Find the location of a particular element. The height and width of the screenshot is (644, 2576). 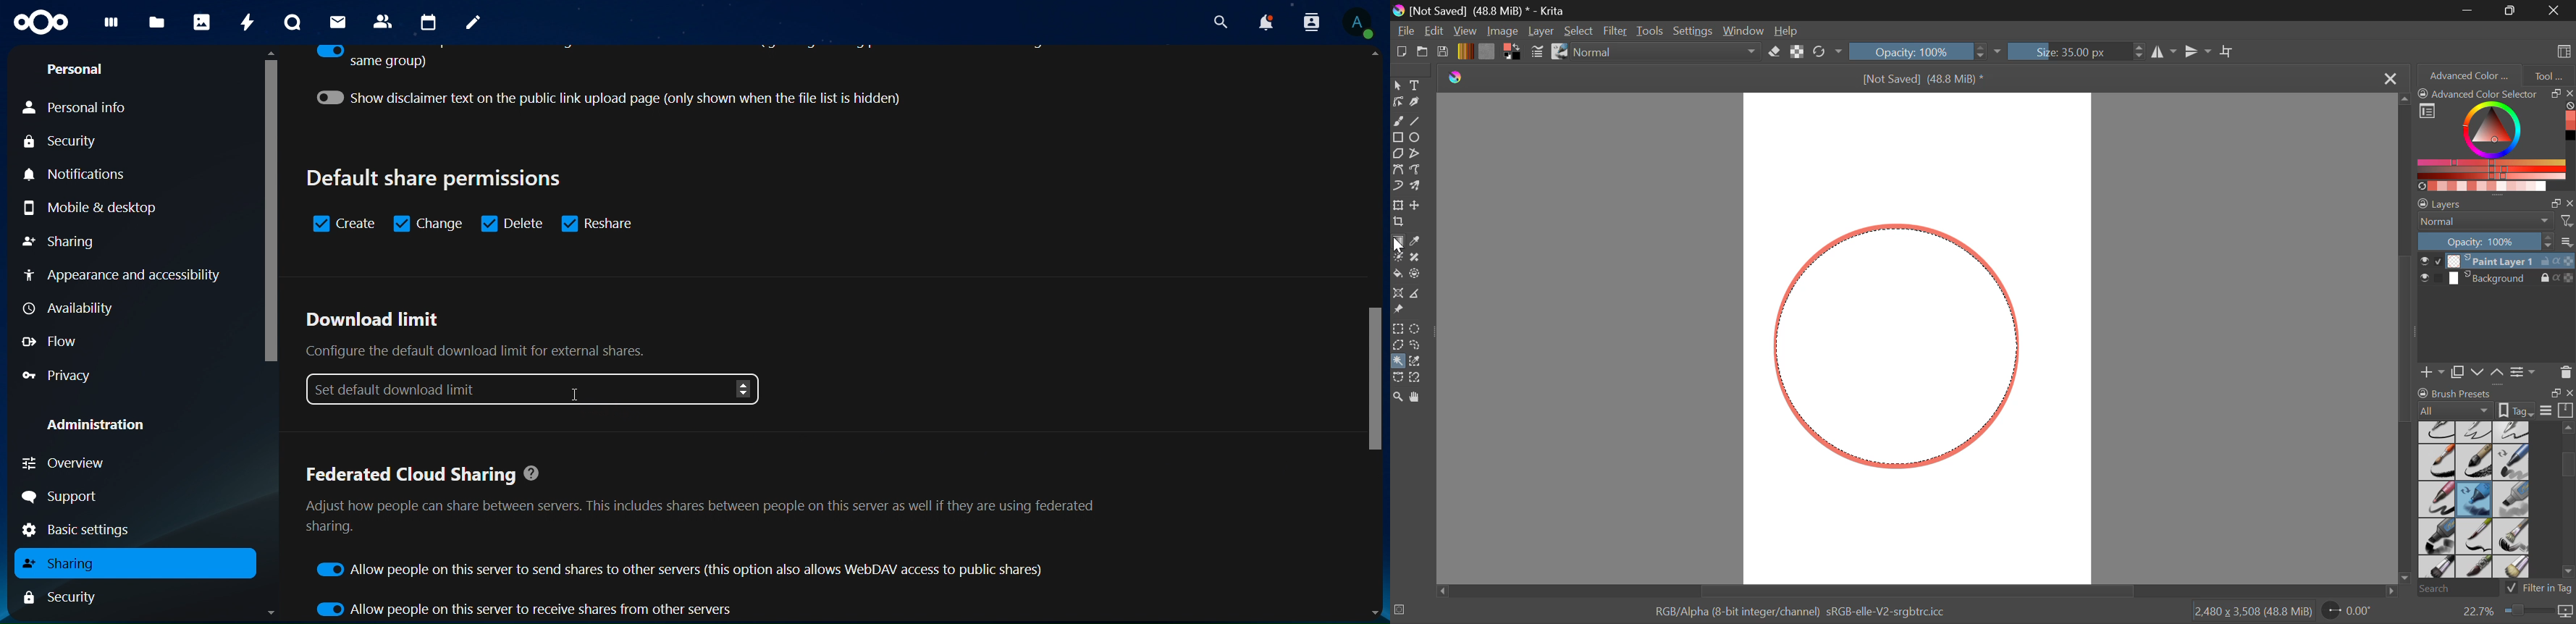

Save is located at coordinates (1443, 53).